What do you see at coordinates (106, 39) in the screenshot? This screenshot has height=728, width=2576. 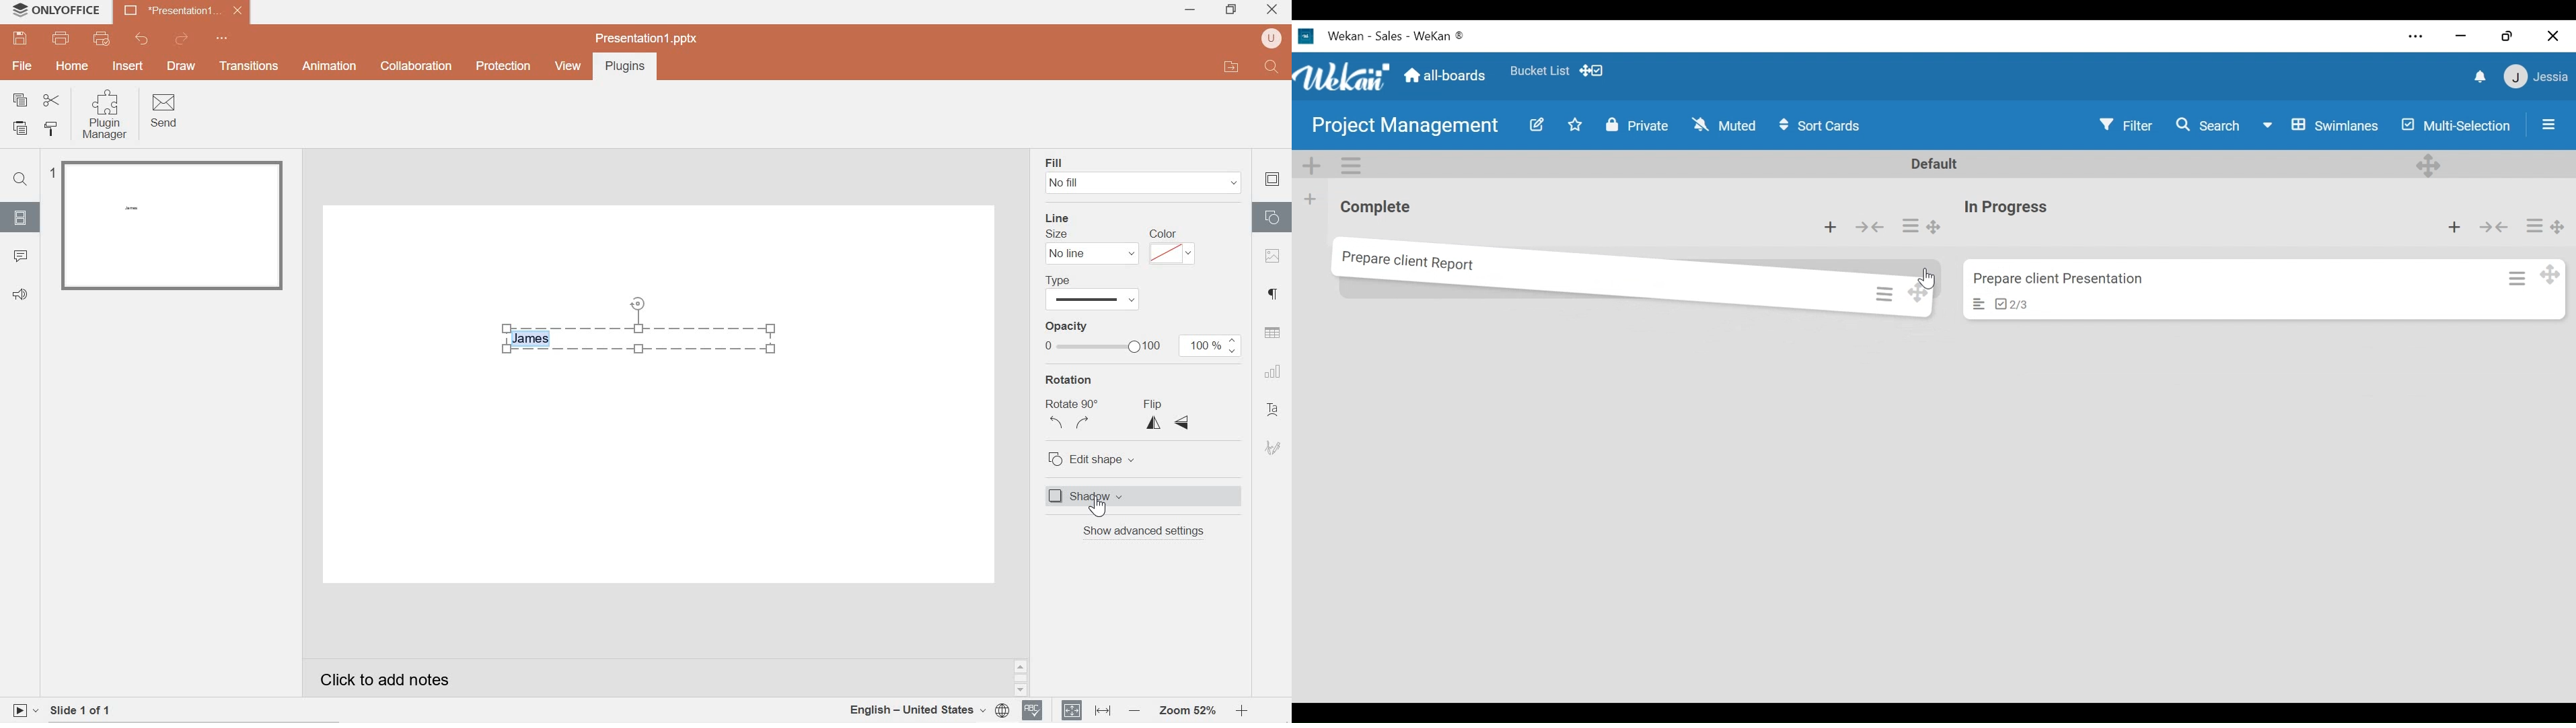 I see `quick print` at bounding box center [106, 39].